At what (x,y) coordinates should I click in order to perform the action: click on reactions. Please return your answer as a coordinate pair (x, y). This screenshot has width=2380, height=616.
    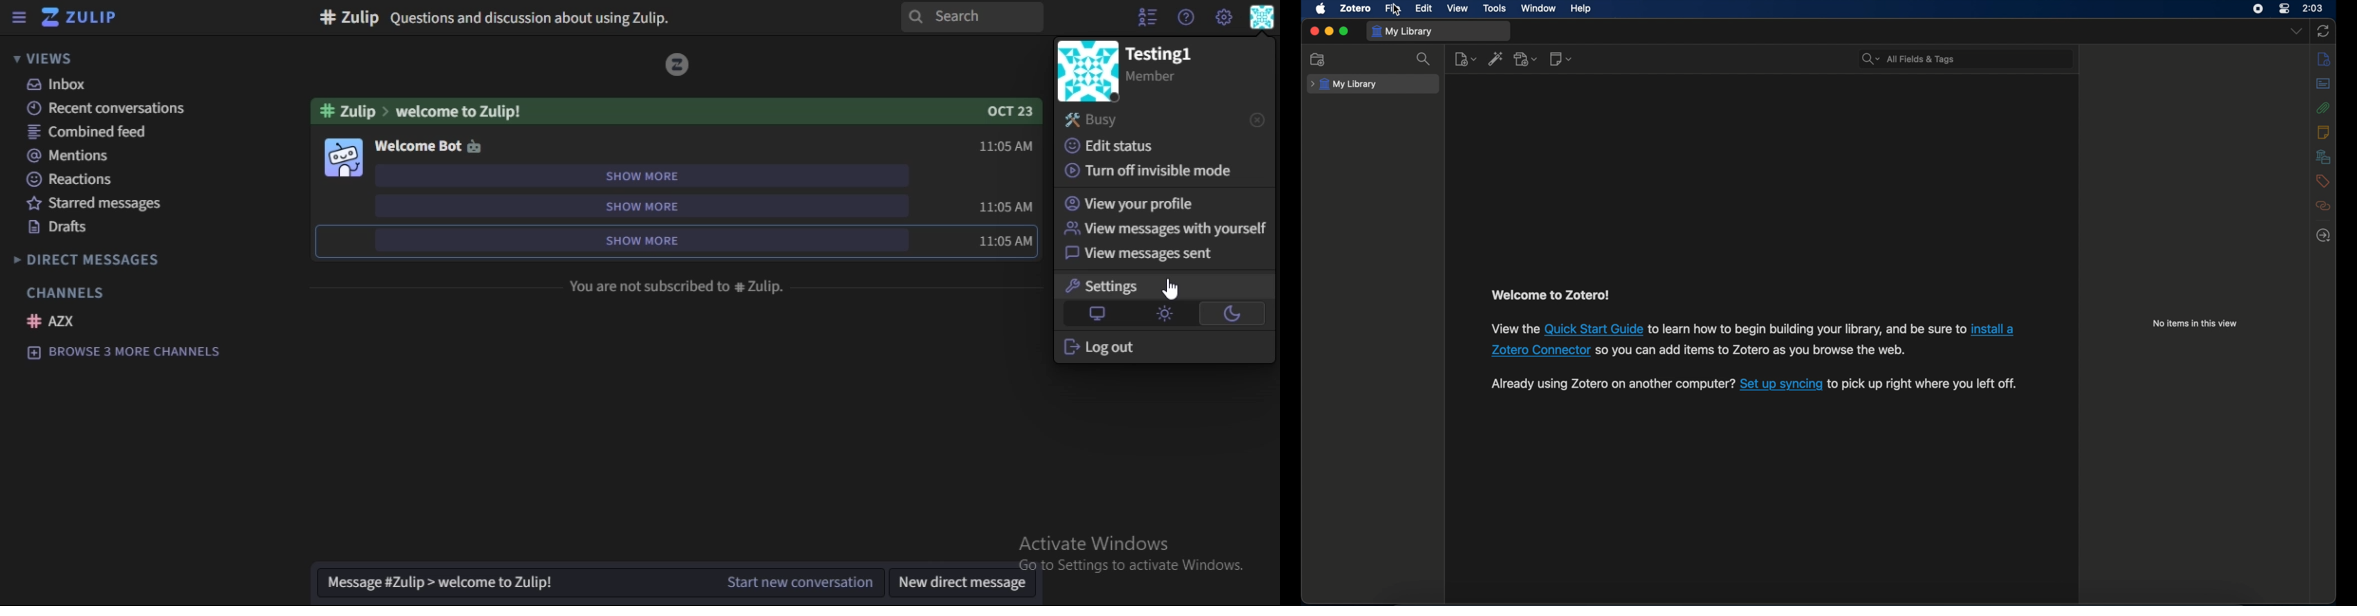
    Looking at the image, I should click on (74, 178).